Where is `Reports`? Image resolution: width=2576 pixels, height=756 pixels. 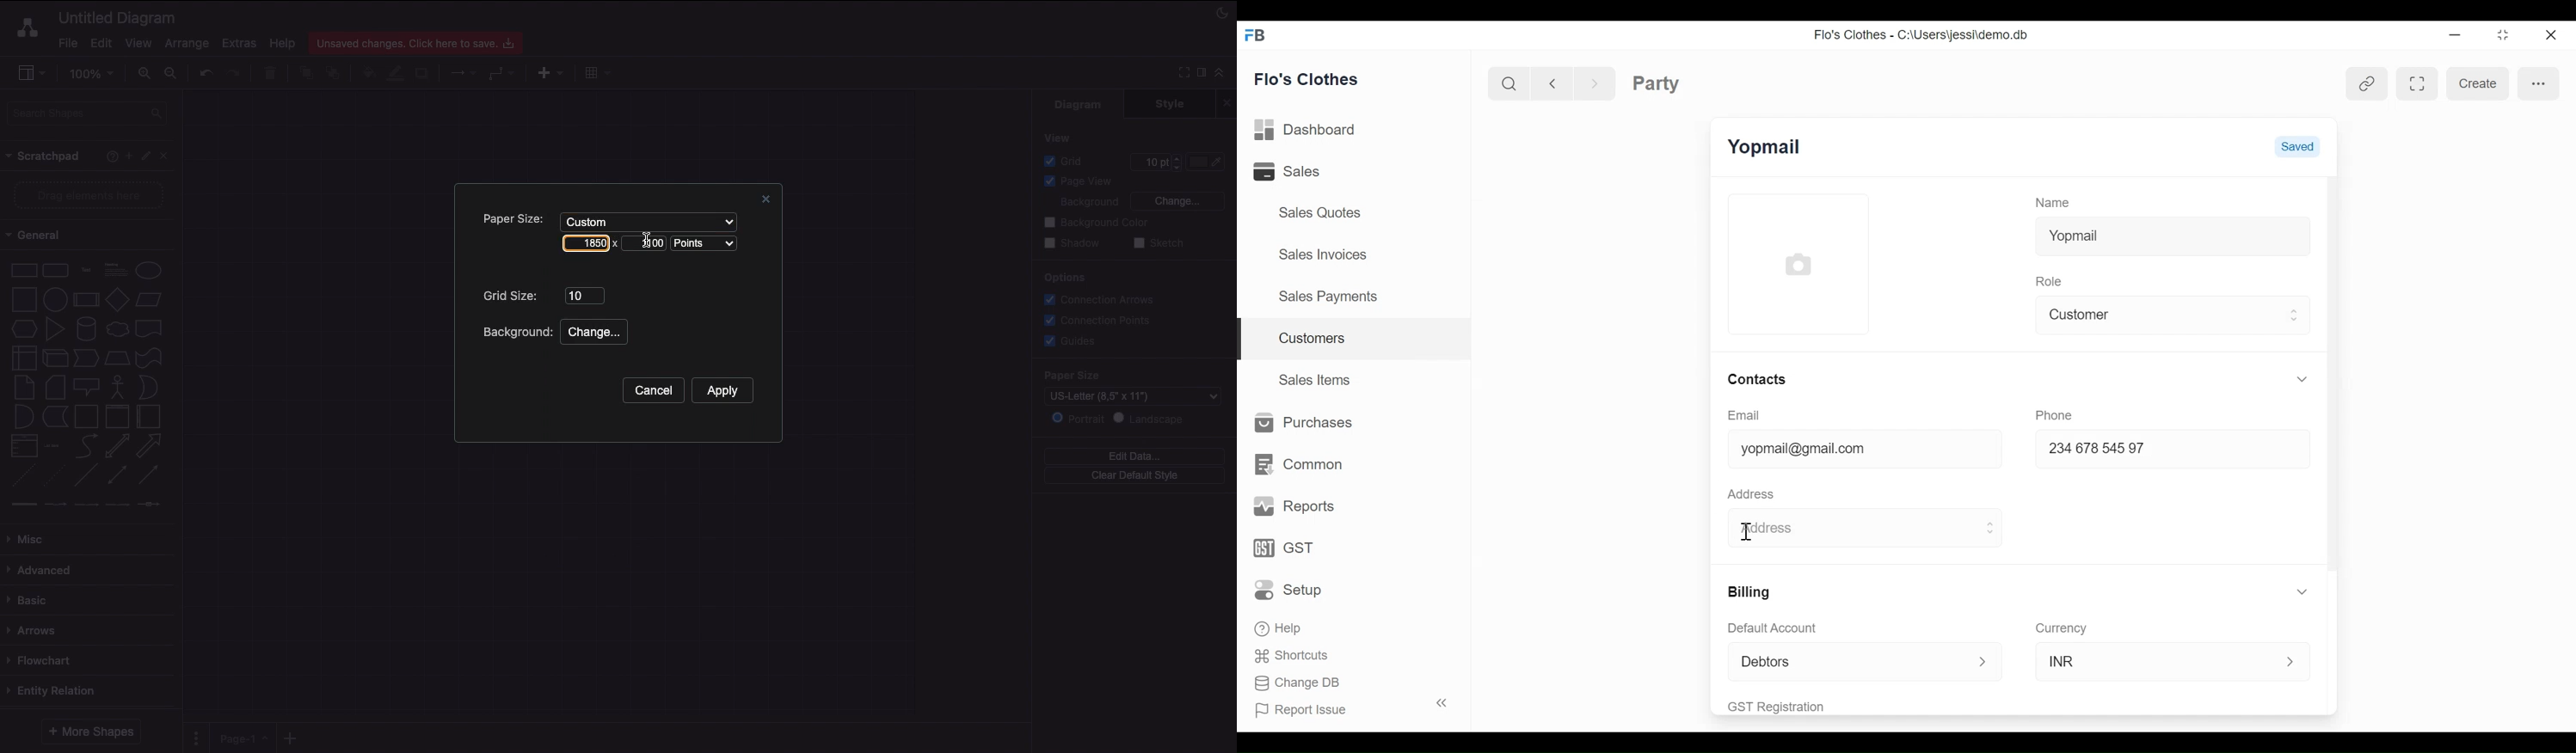
Reports is located at coordinates (1295, 507).